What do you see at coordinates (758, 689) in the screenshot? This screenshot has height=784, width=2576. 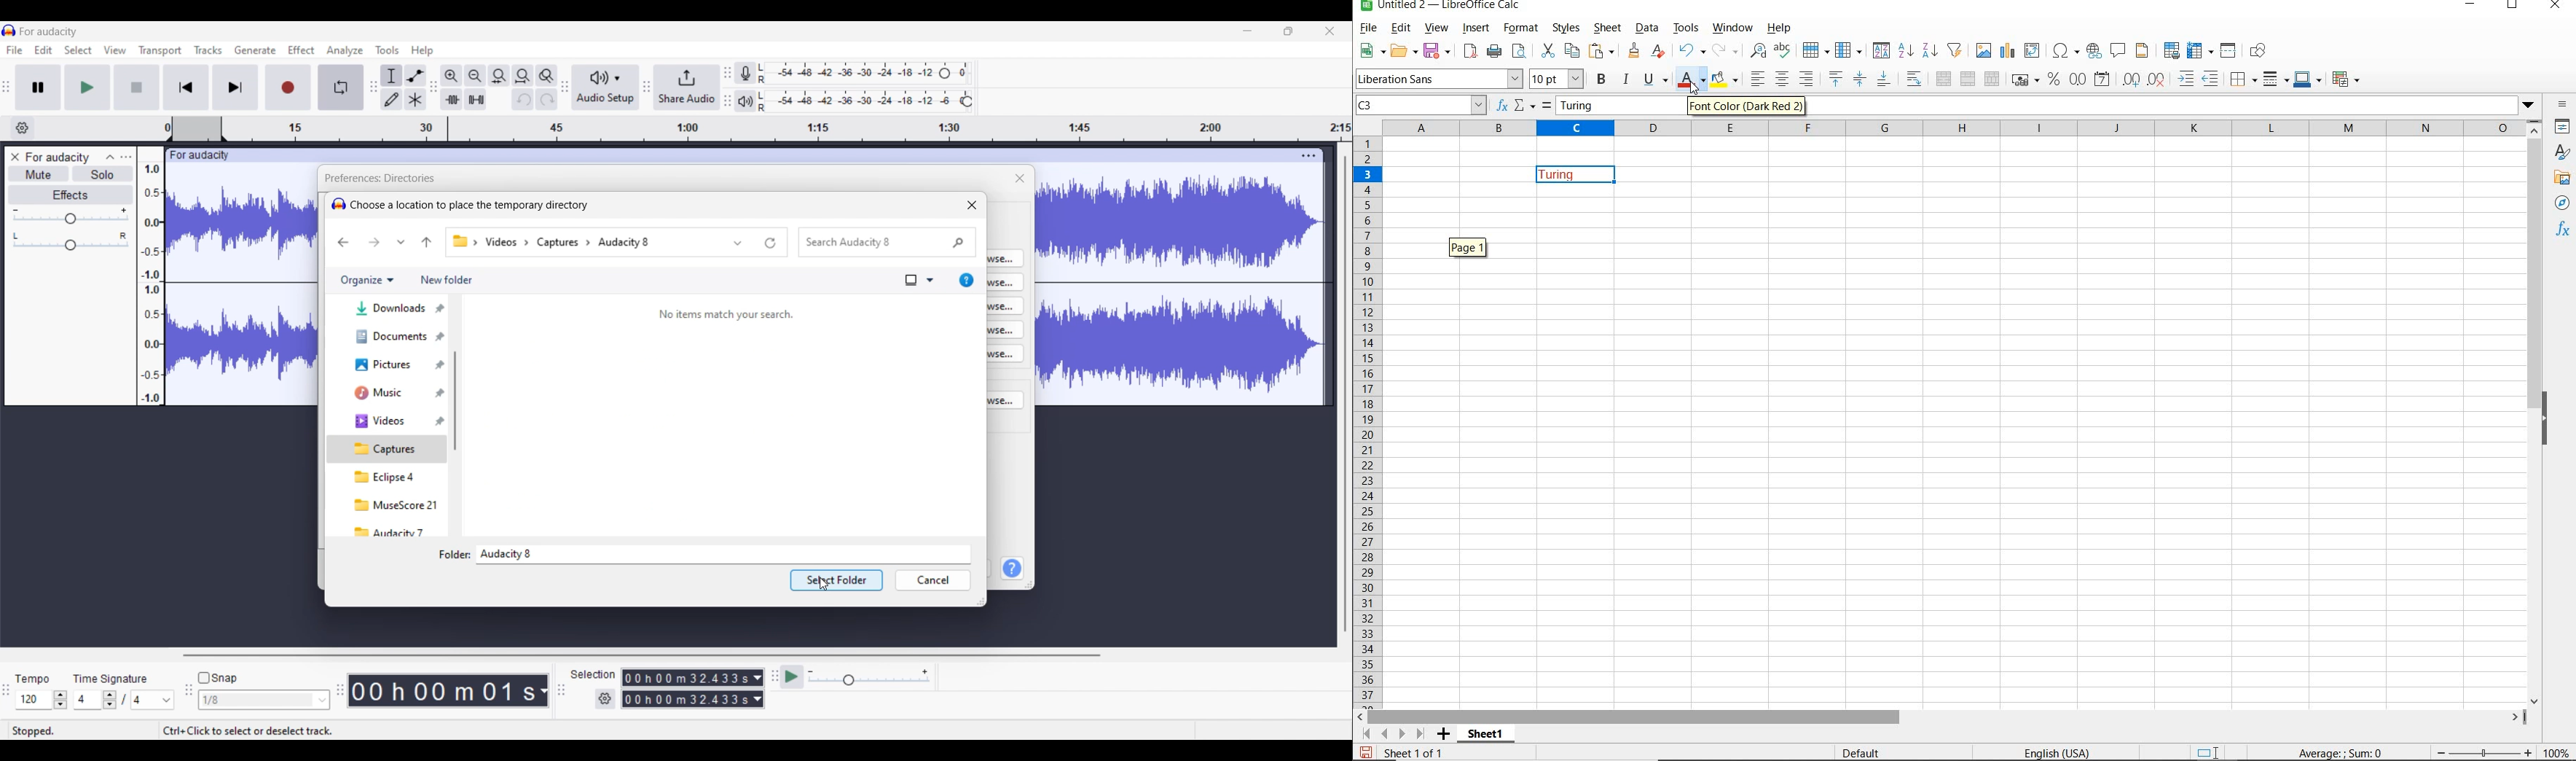 I see `Duration measurement` at bounding box center [758, 689].